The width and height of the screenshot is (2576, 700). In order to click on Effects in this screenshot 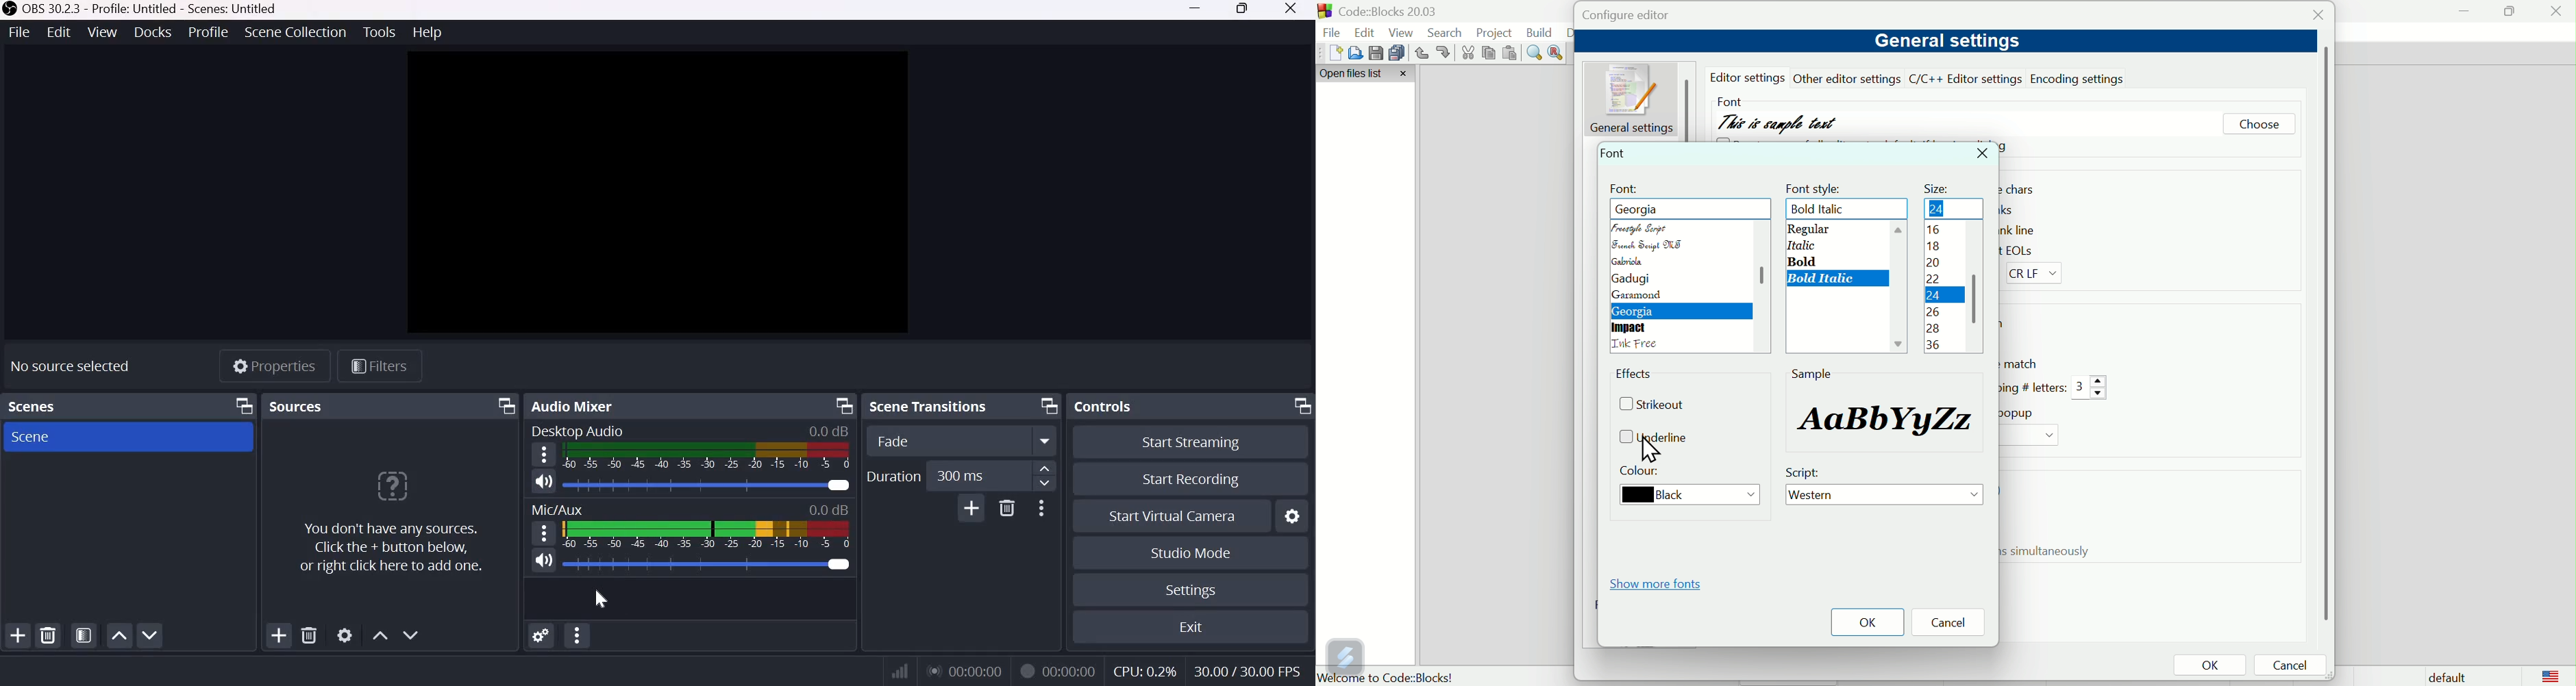, I will do `click(1637, 376)`.